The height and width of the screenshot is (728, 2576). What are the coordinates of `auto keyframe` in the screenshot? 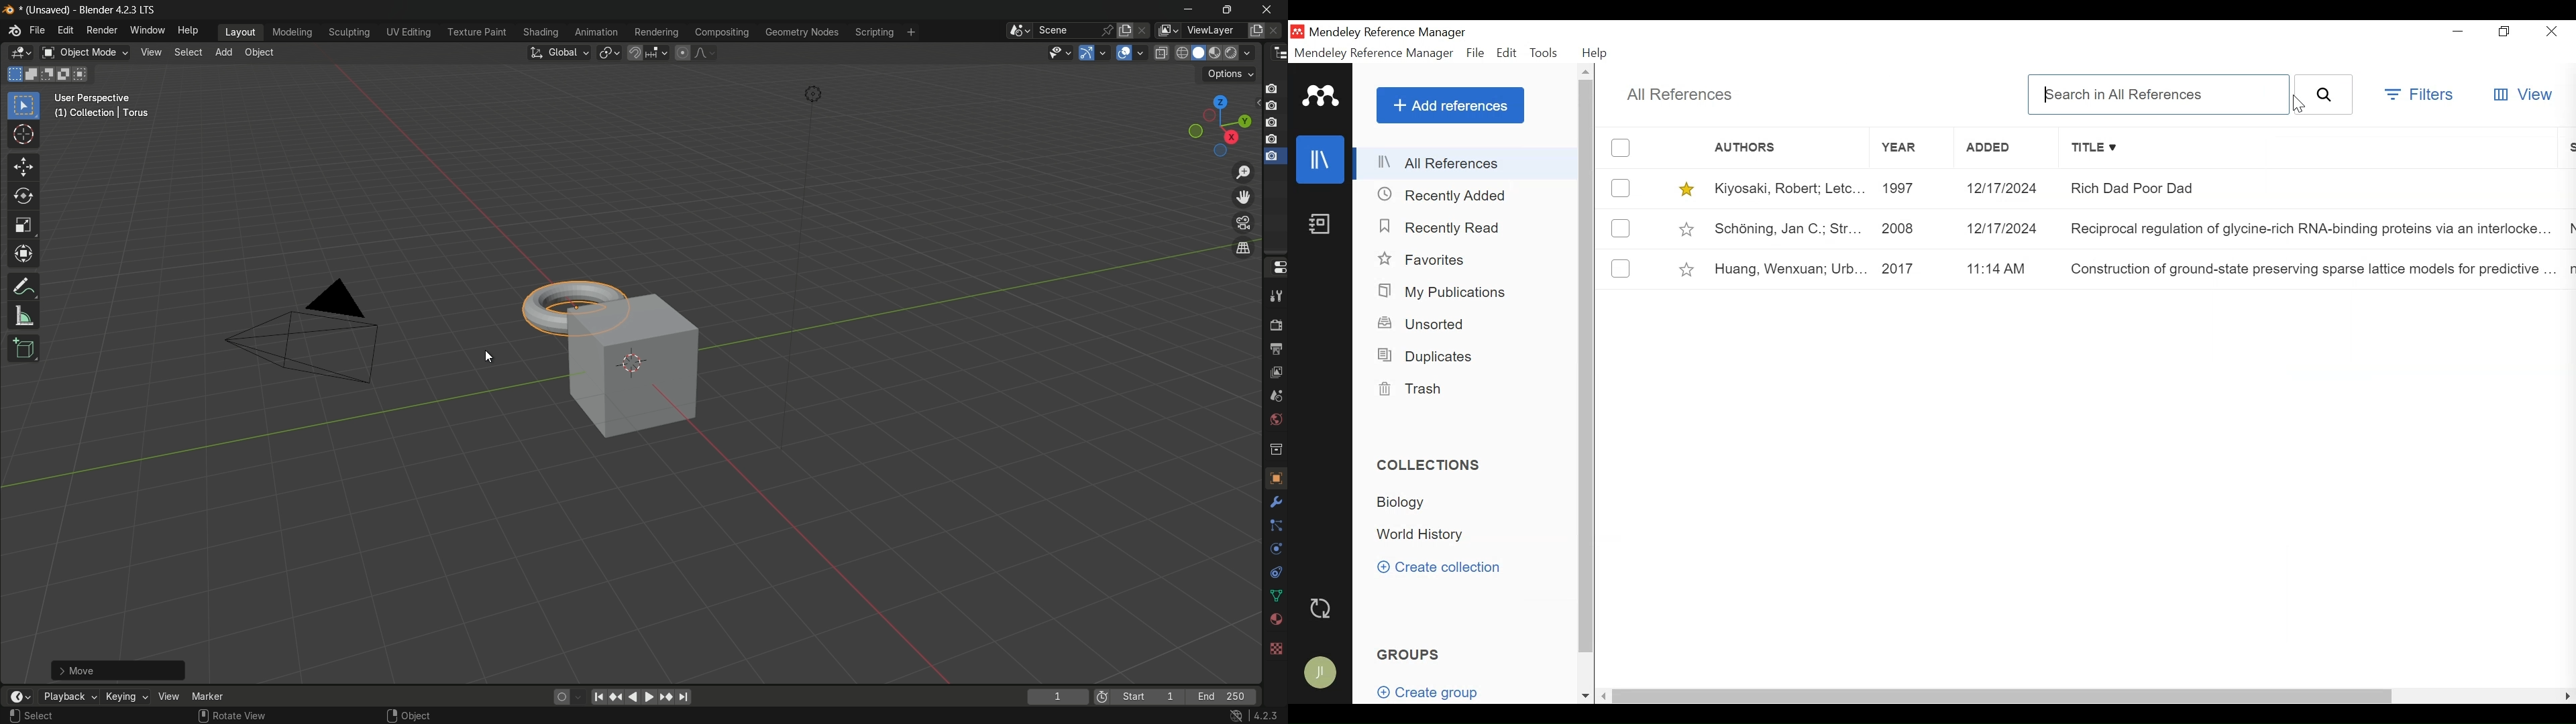 It's located at (578, 697).